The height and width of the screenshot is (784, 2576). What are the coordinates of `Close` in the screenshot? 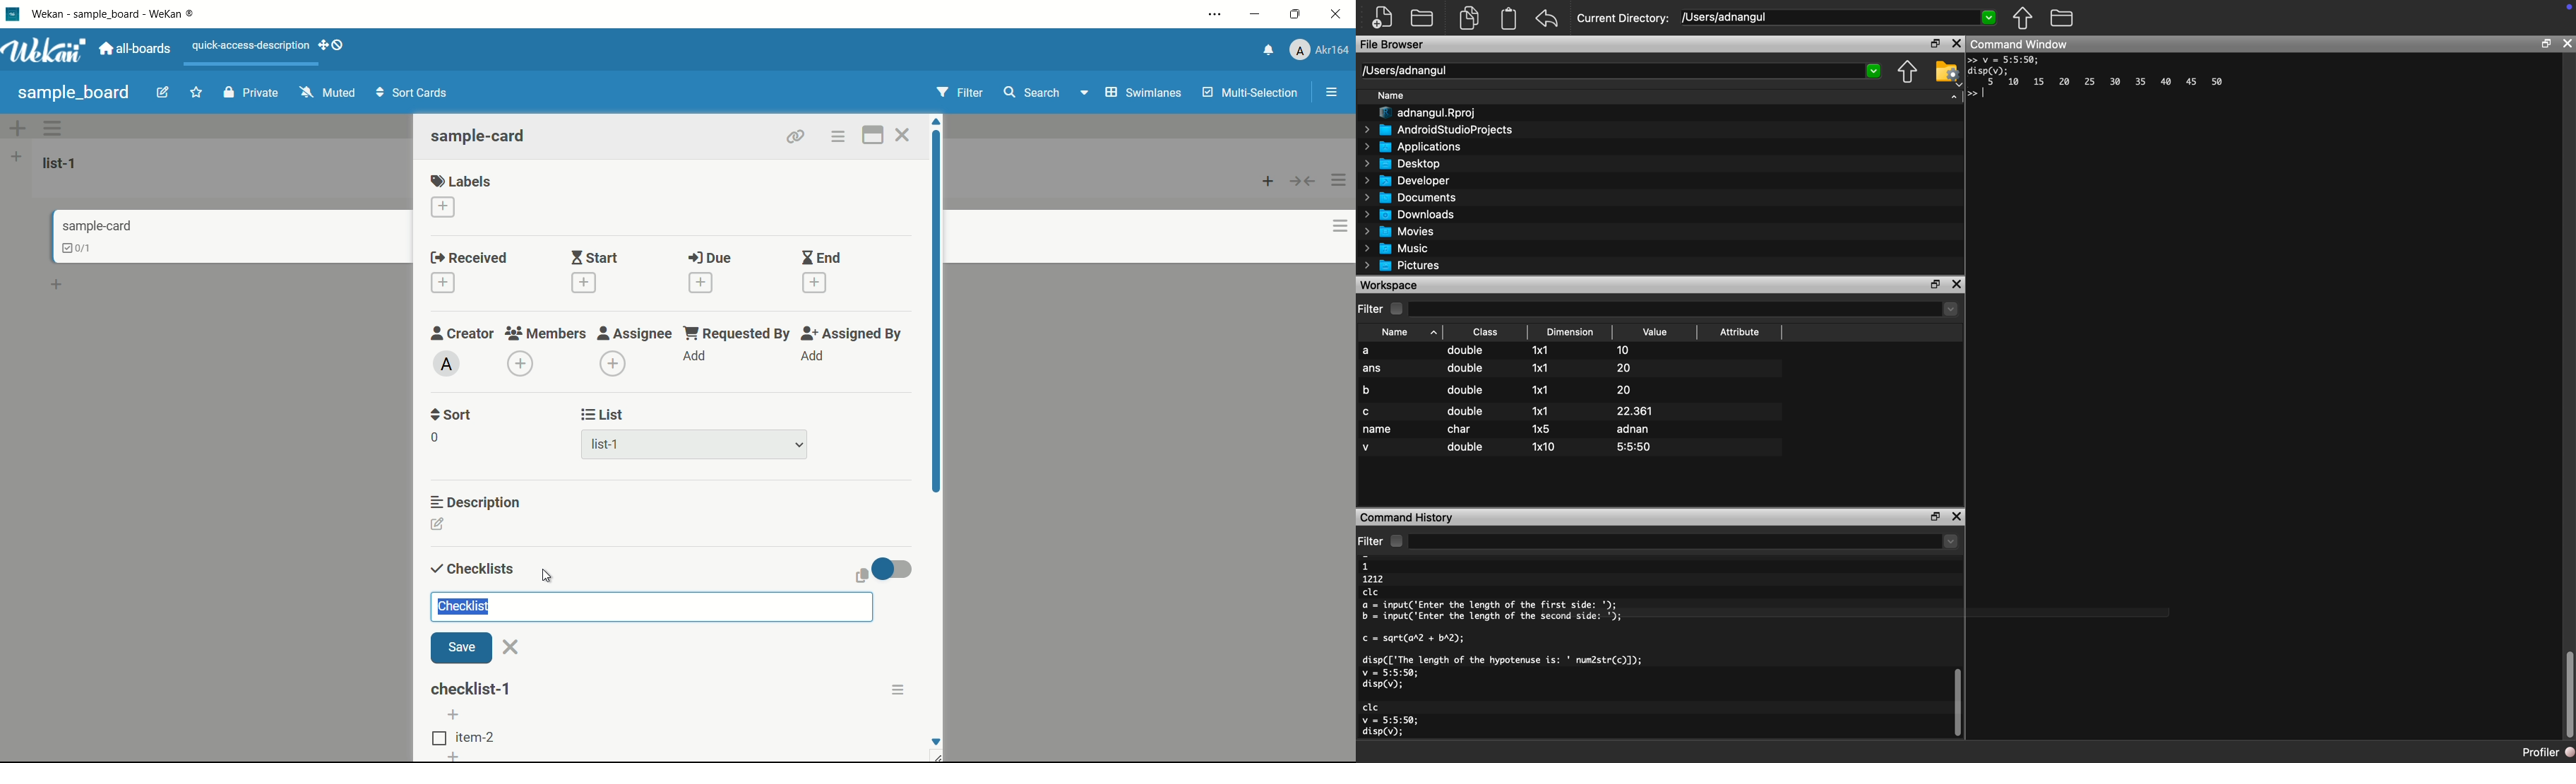 It's located at (1956, 44).